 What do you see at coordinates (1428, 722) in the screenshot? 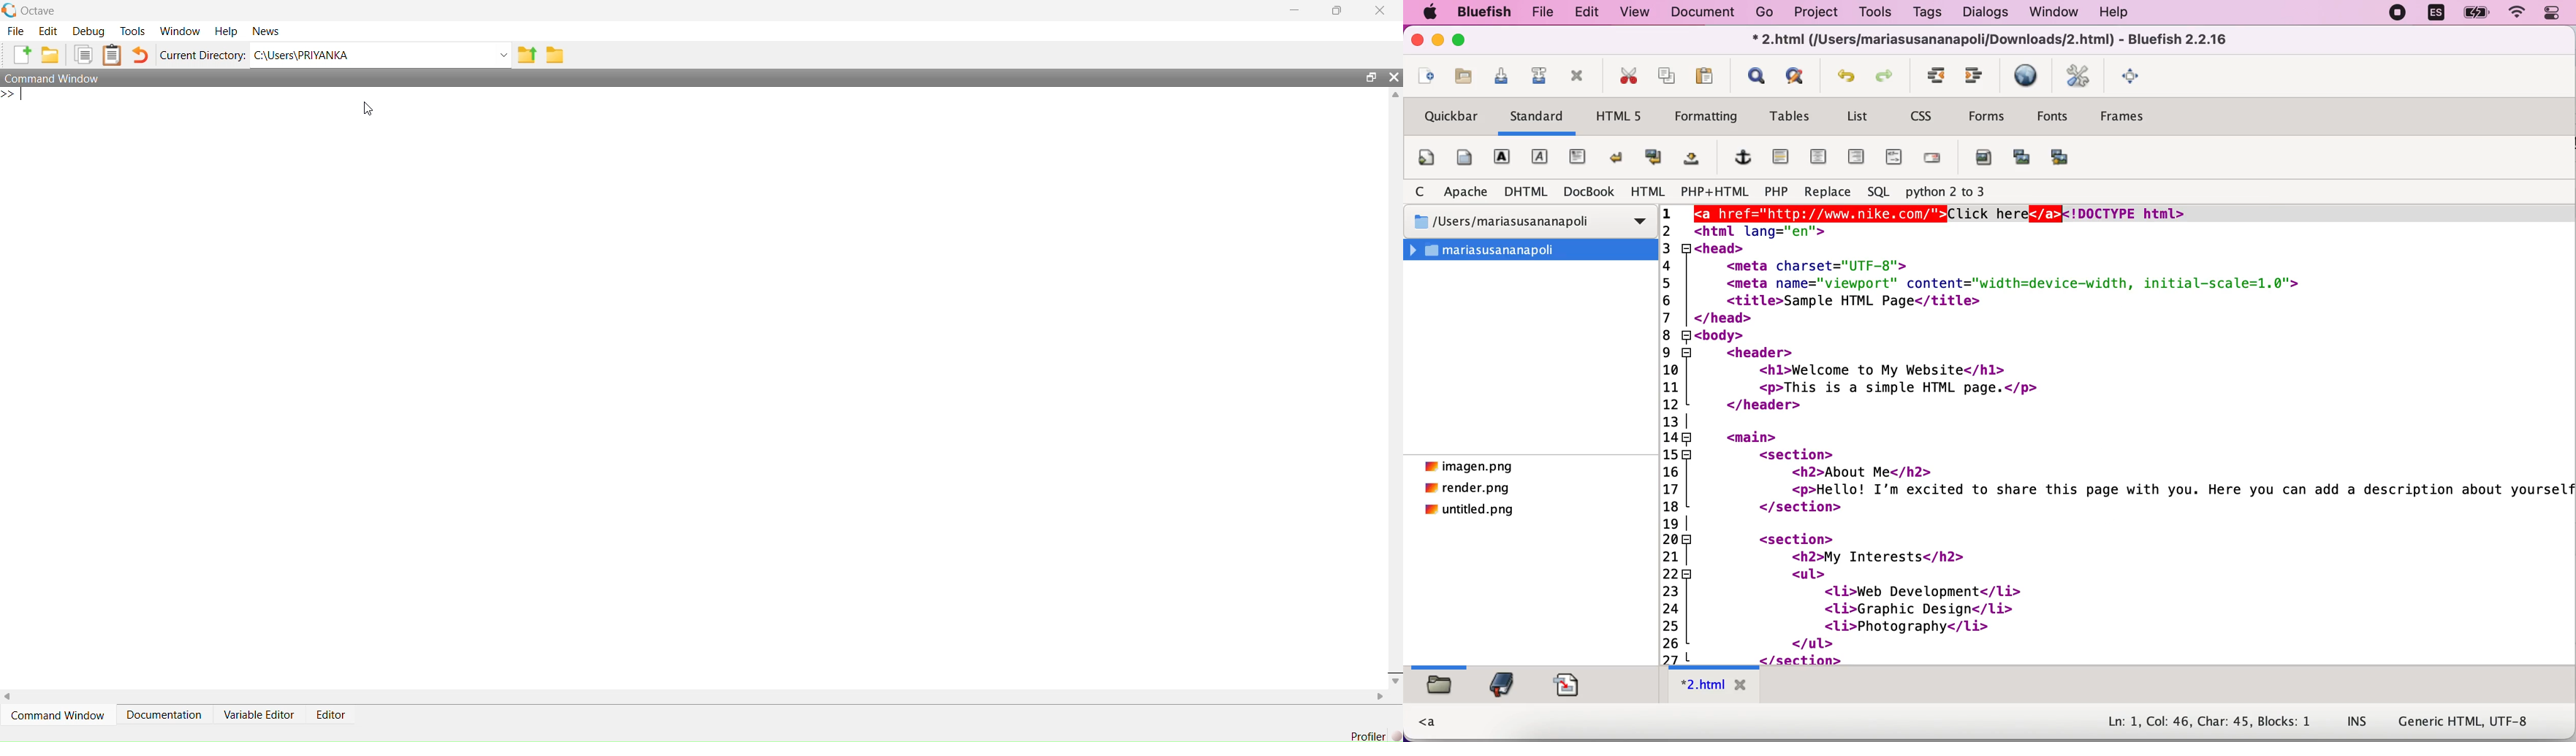
I see `<a` at bounding box center [1428, 722].